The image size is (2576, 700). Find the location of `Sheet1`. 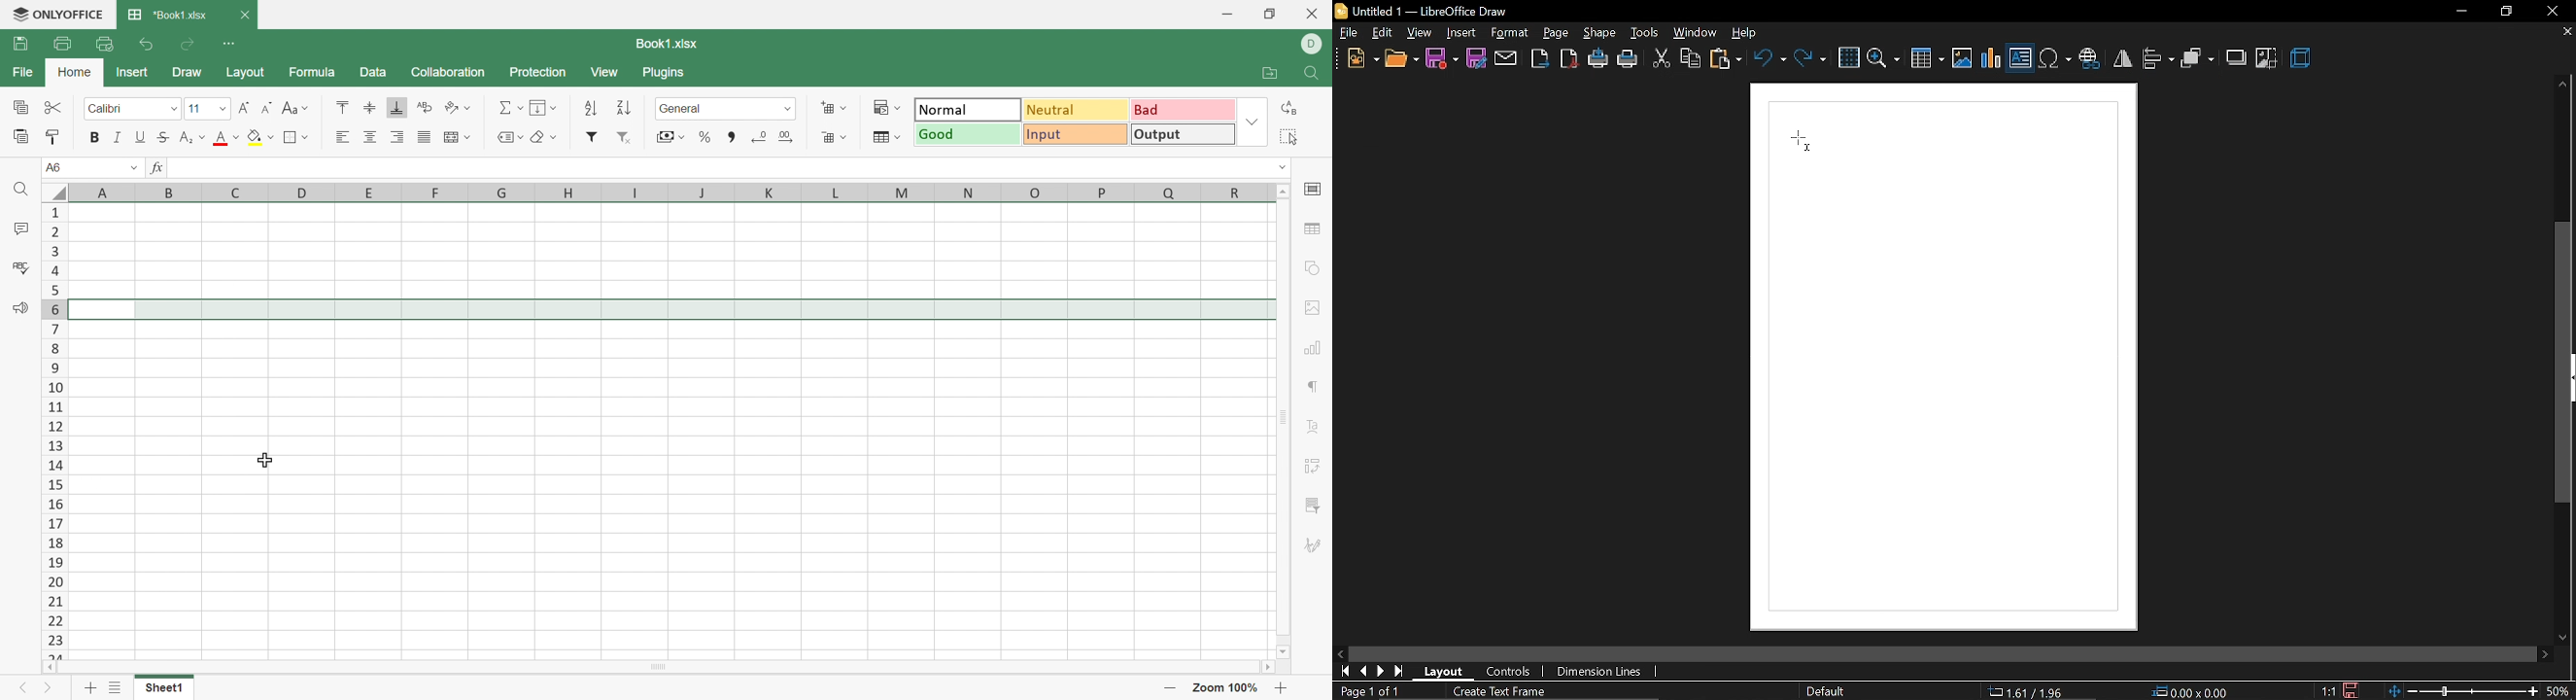

Sheet1 is located at coordinates (168, 688).